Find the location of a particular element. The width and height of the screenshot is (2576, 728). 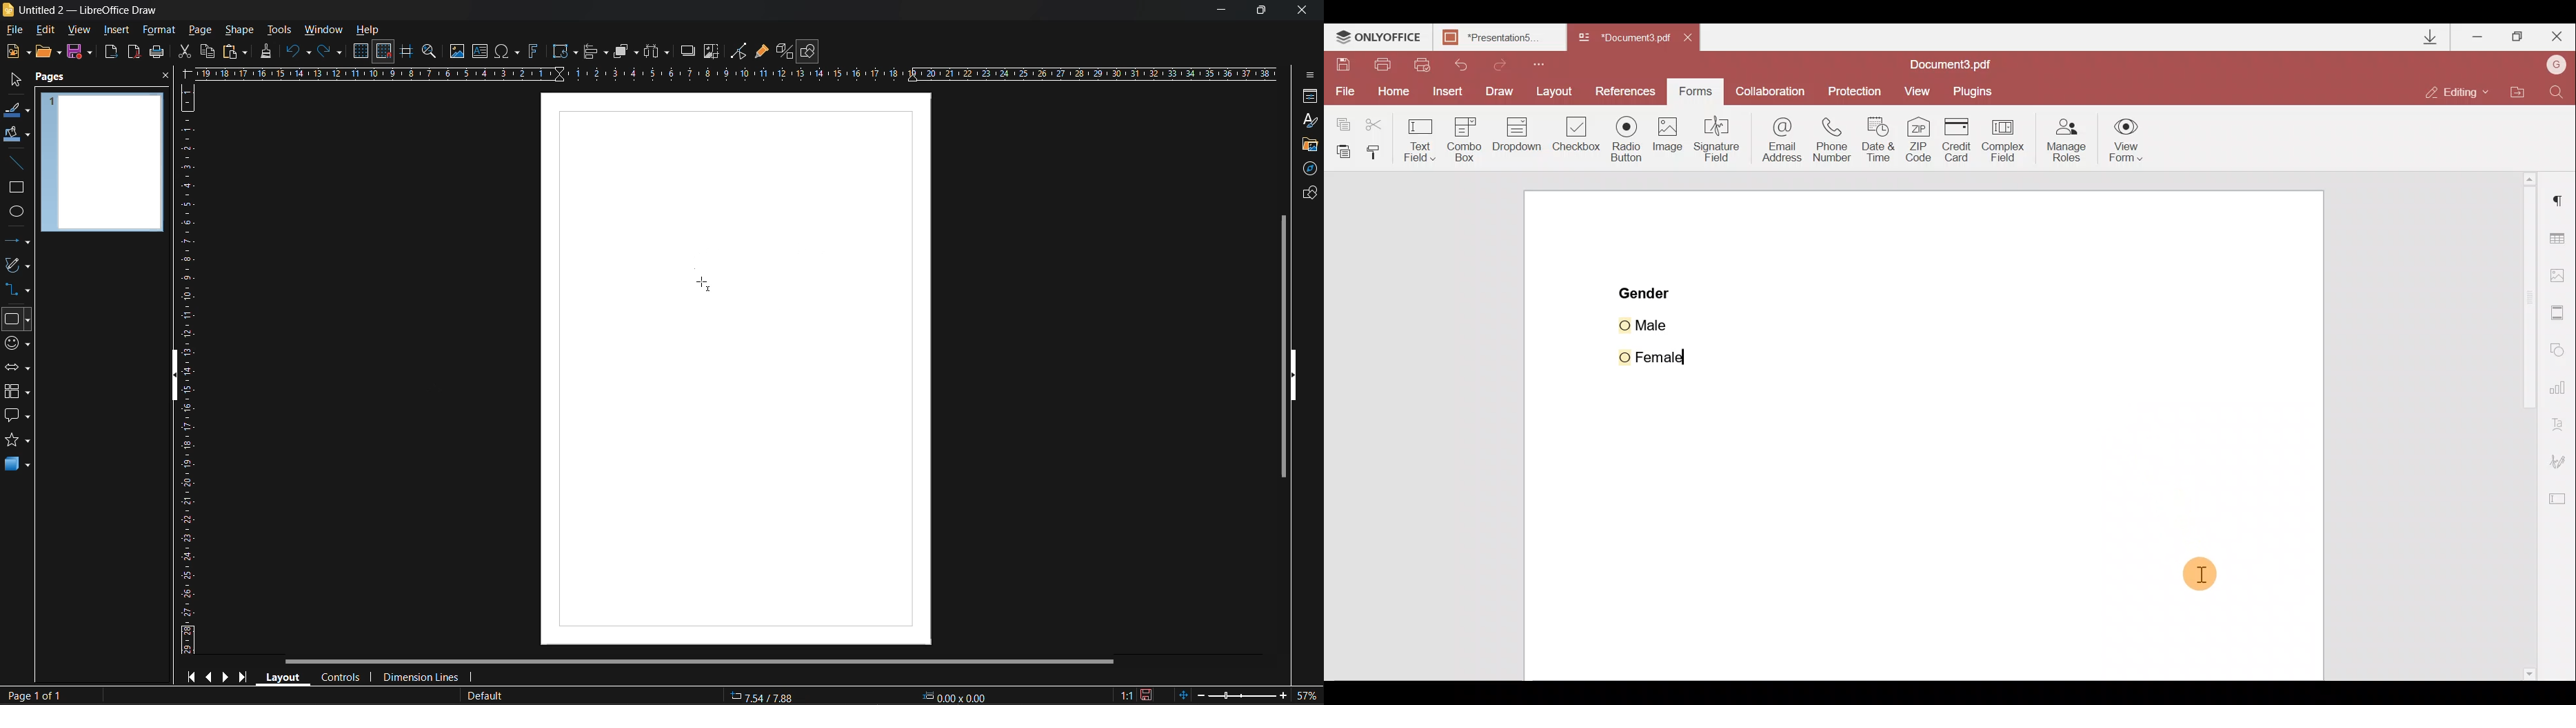

ONLYOFFICE is located at coordinates (1378, 39).